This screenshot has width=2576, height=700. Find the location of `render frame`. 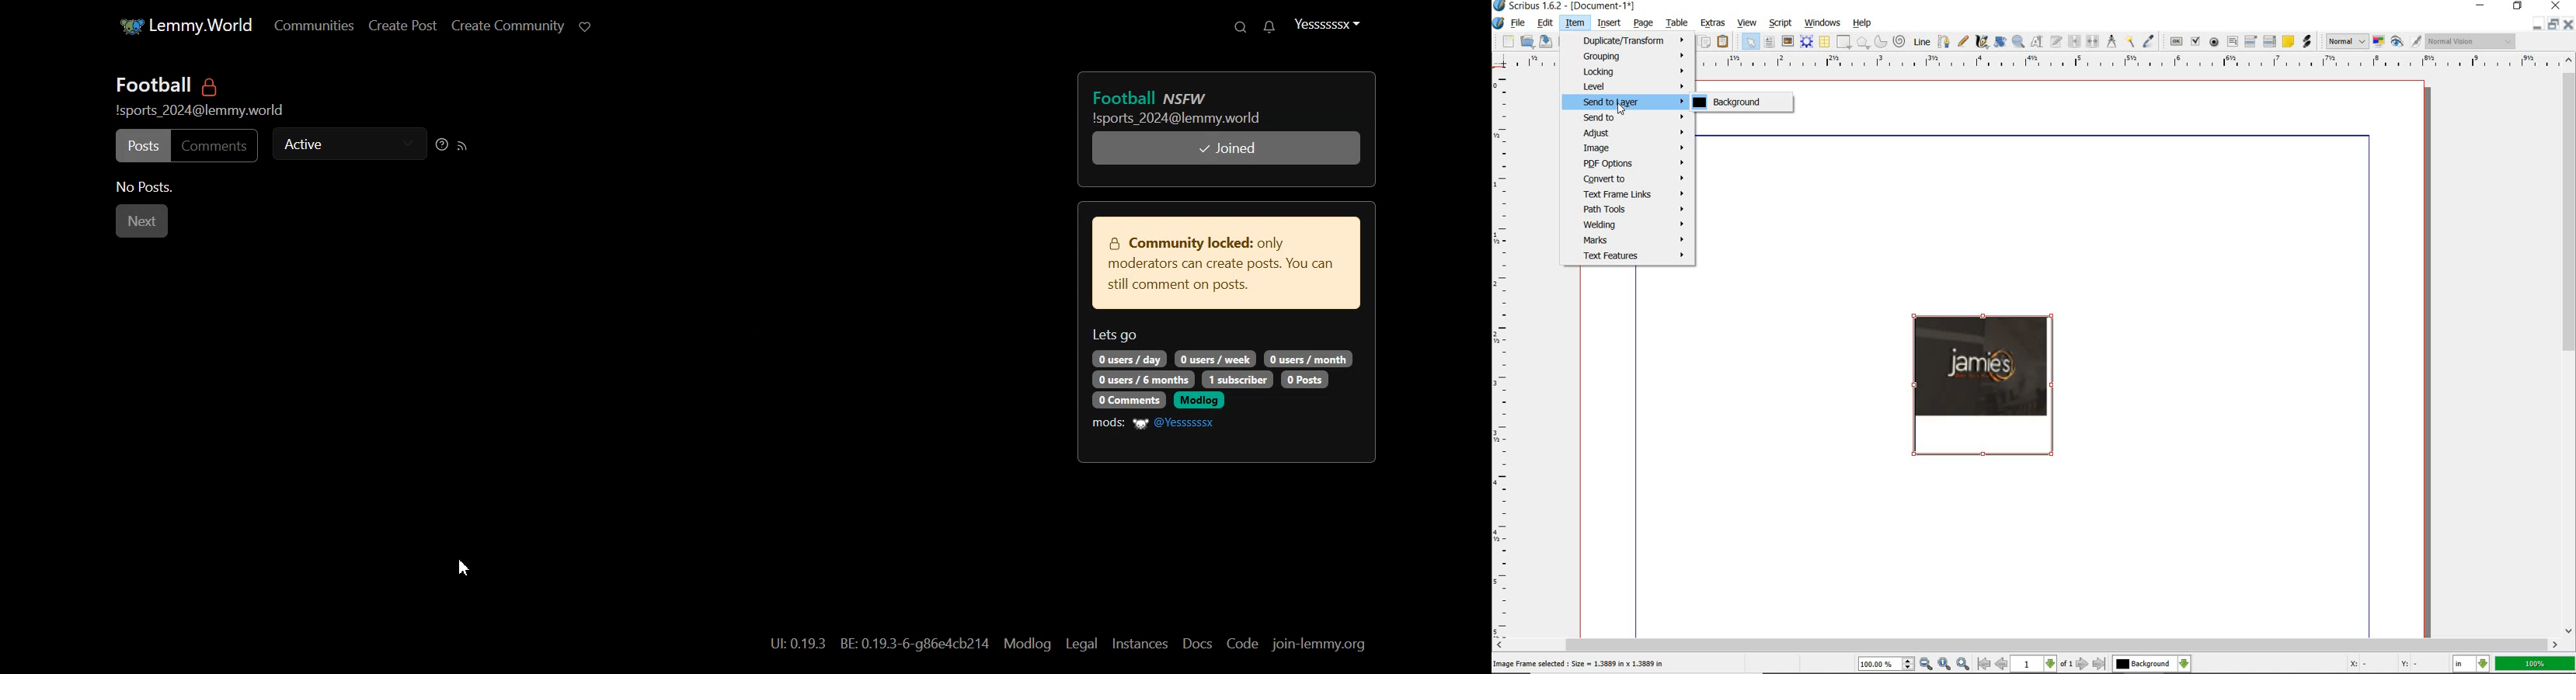

render frame is located at coordinates (1807, 42).